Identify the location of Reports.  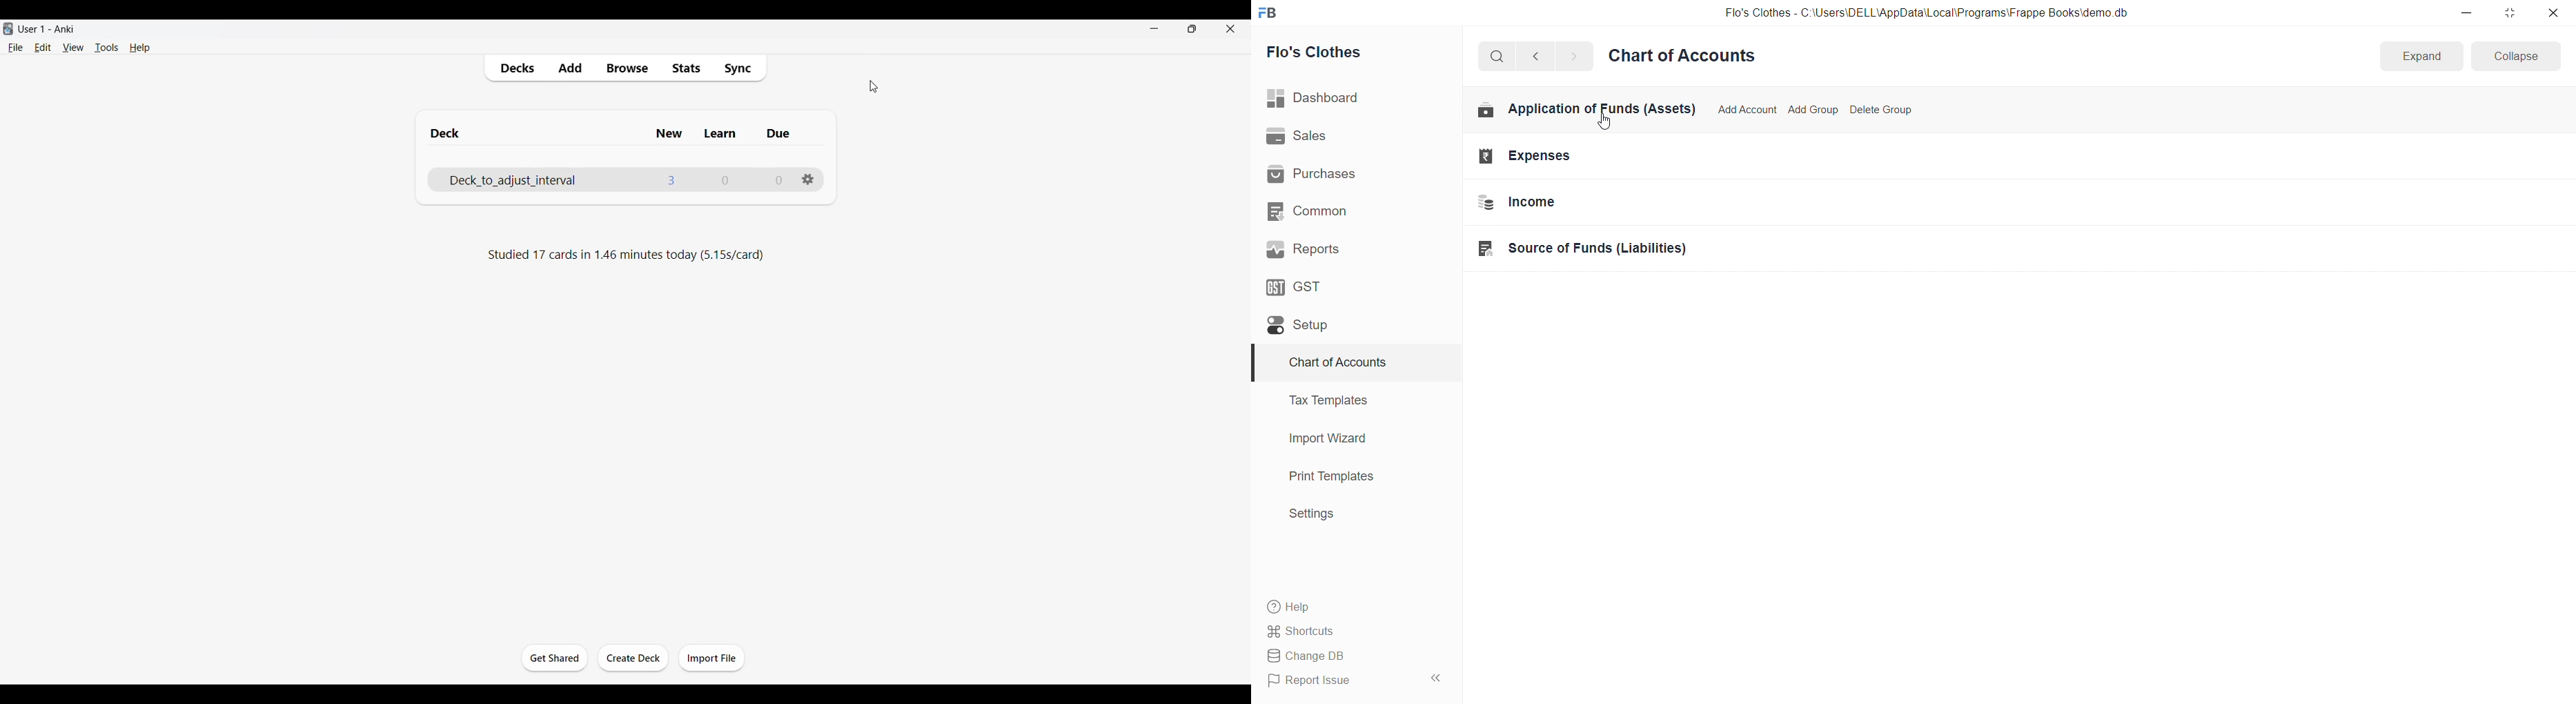
(1350, 249).